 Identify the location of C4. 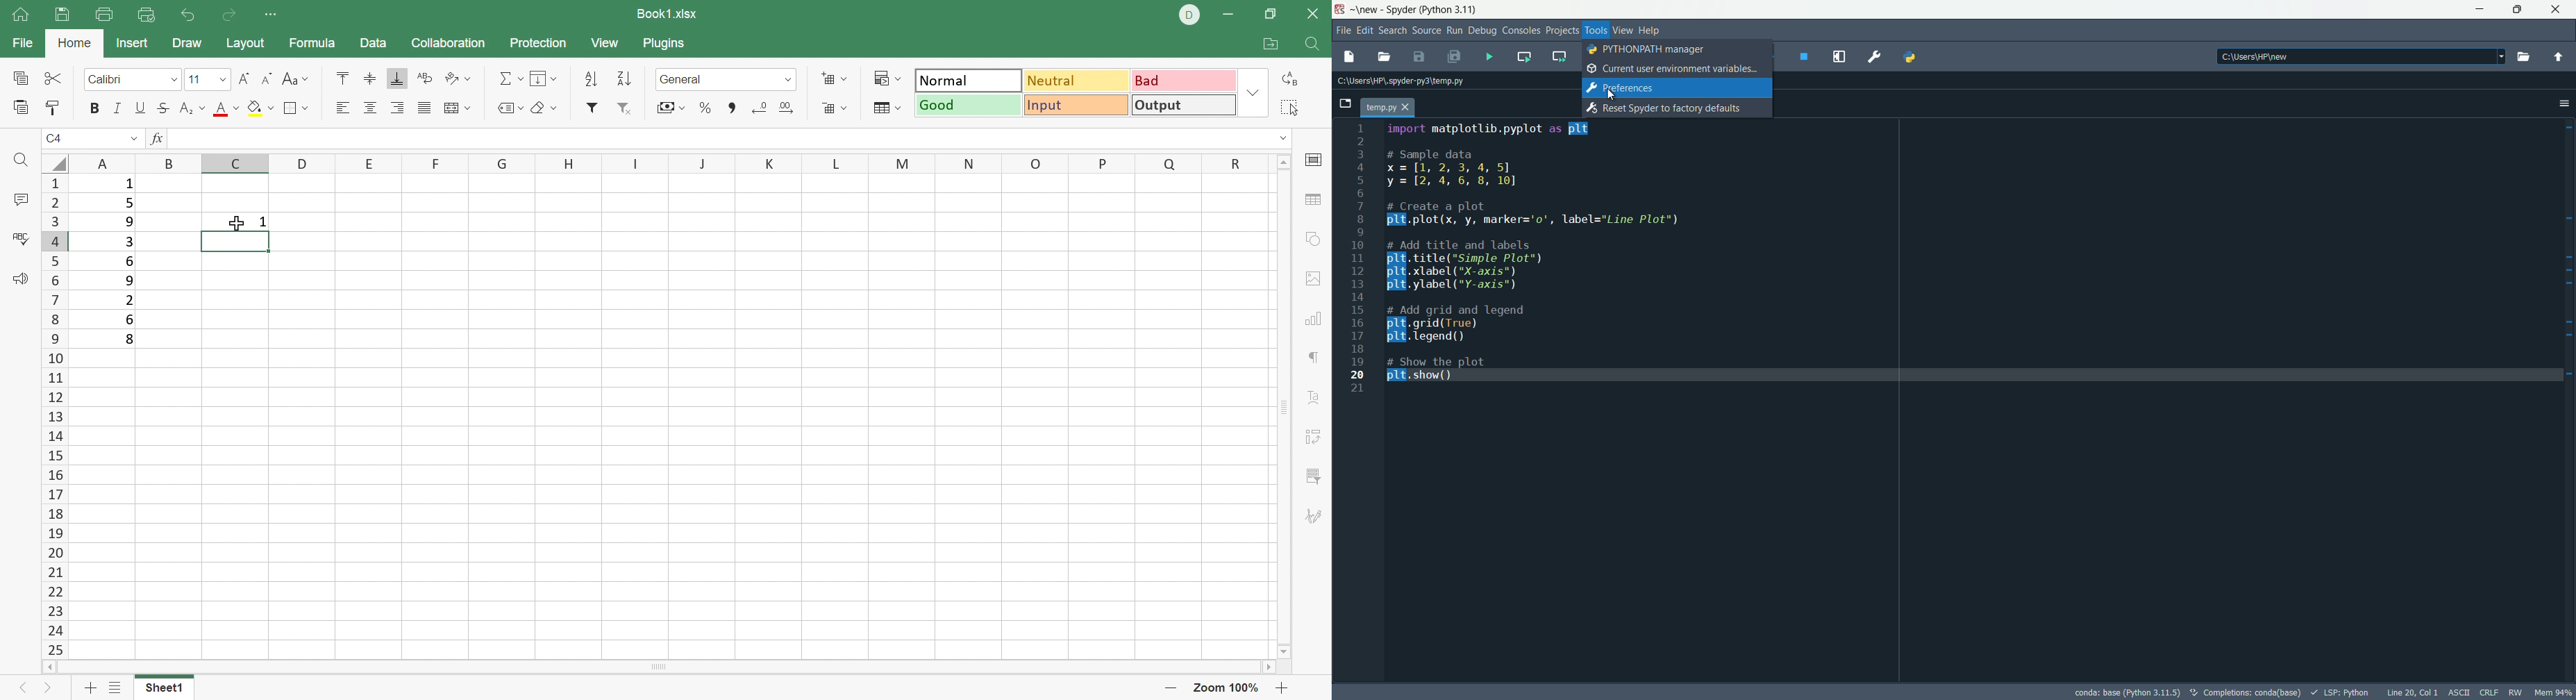
(53, 139).